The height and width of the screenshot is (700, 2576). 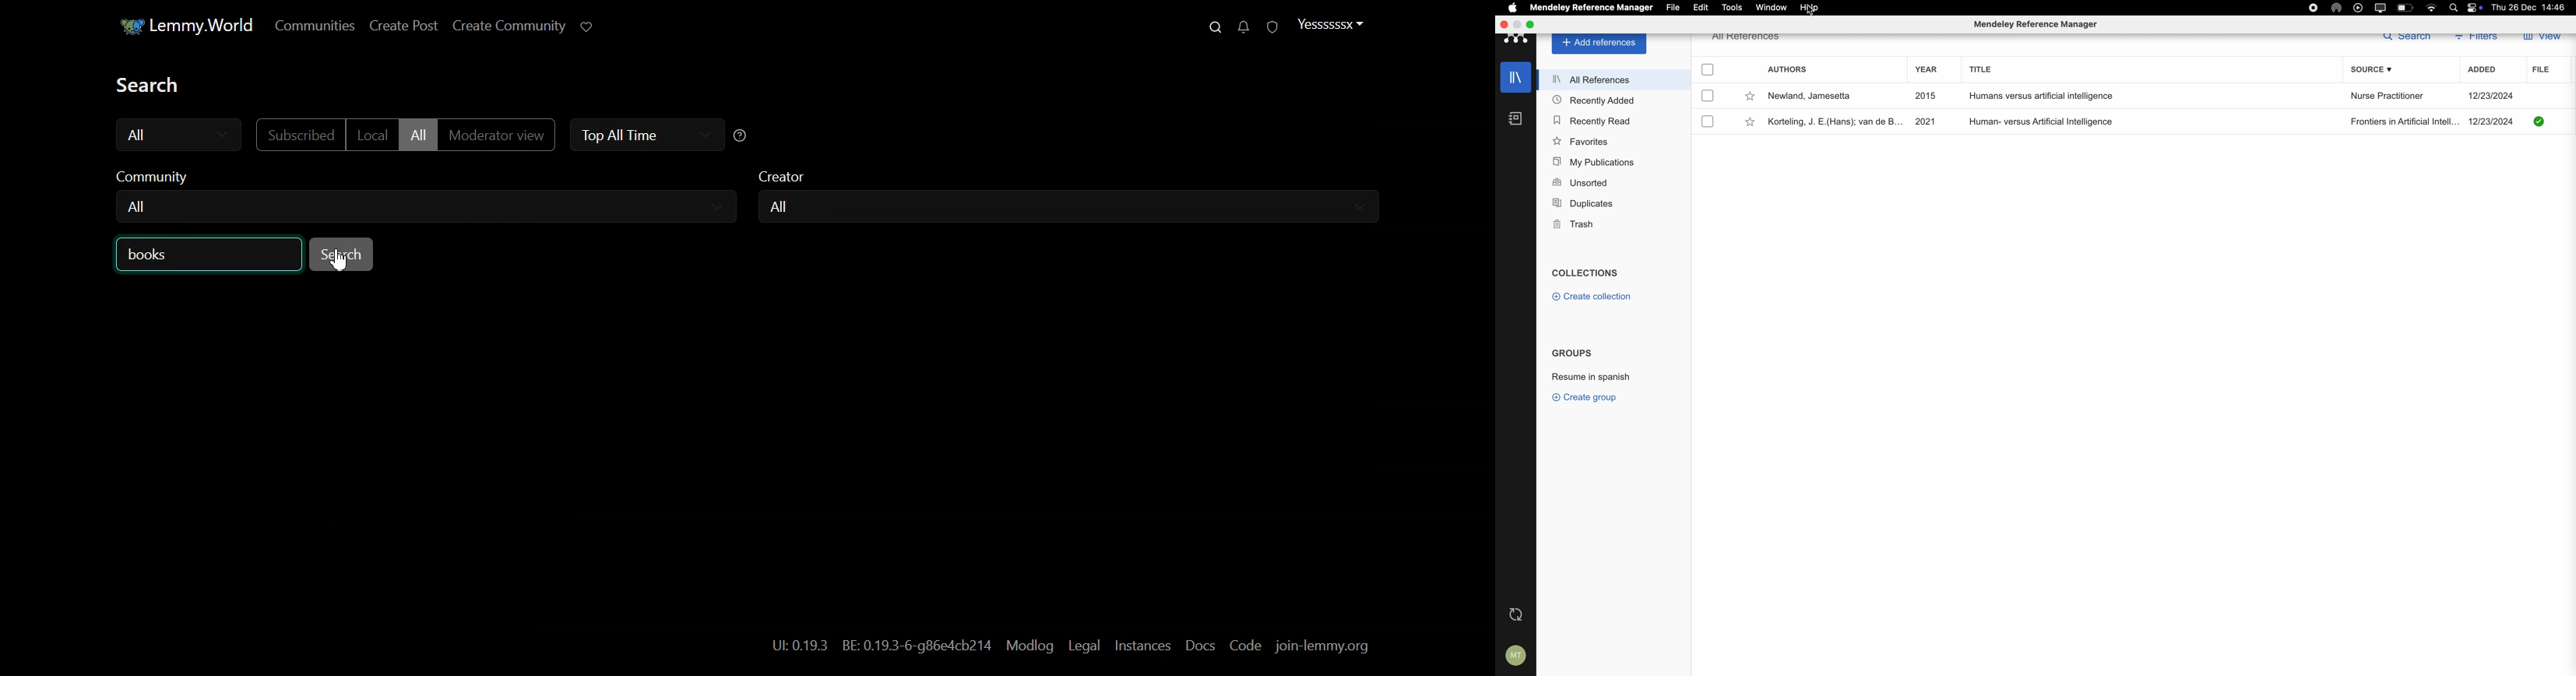 I want to click on My Publications, so click(x=1596, y=162).